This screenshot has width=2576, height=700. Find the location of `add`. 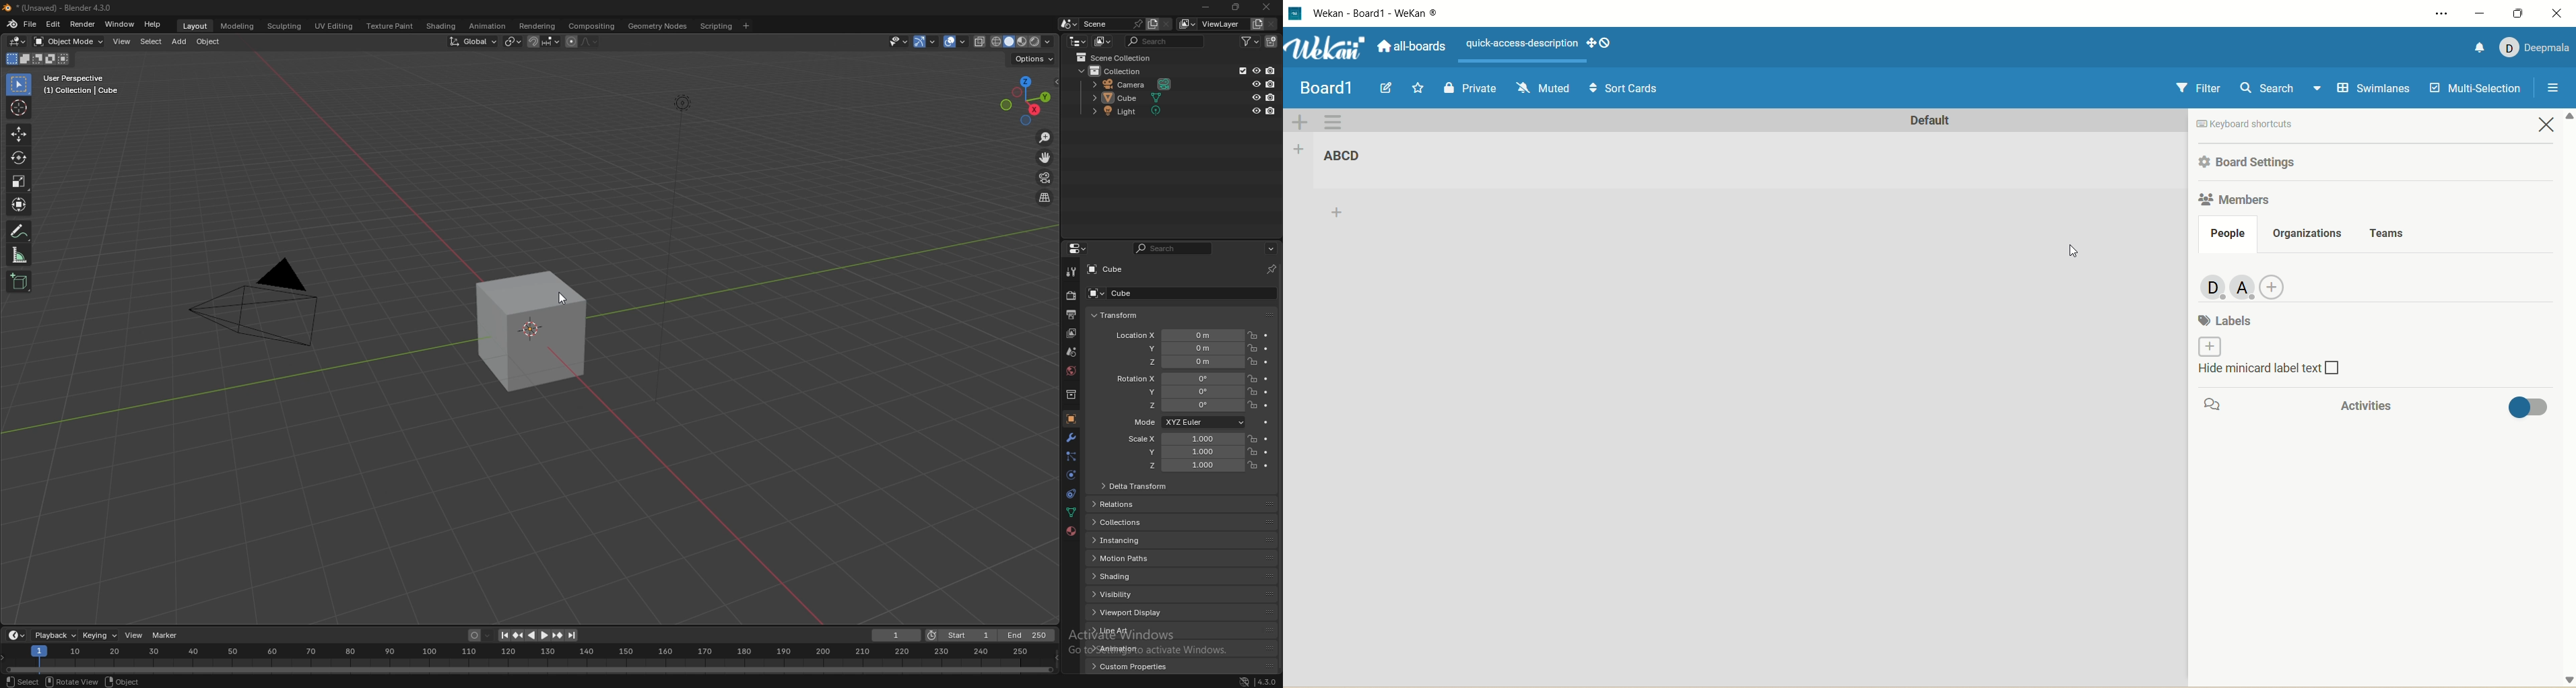

add is located at coordinates (1338, 215).